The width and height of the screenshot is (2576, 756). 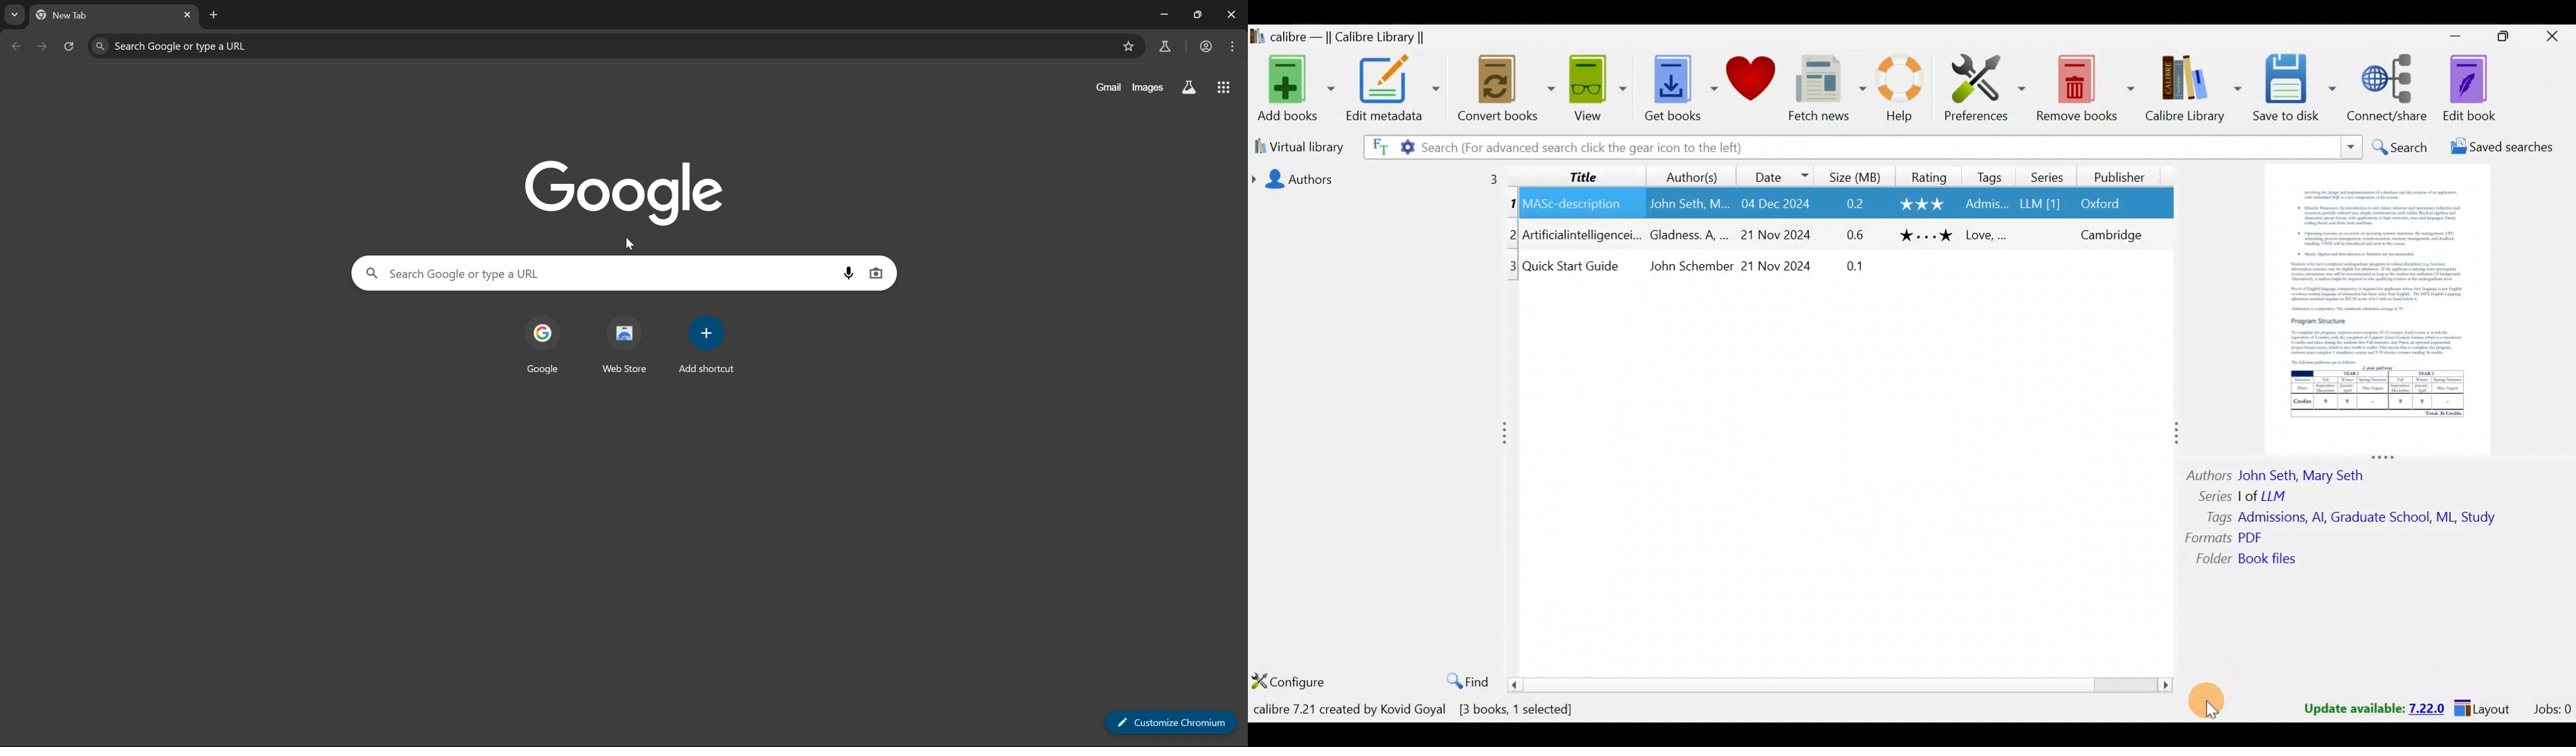 What do you see at coordinates (2209, 477) in the screenshot?
I see `` at bounding box center [2209, 477].